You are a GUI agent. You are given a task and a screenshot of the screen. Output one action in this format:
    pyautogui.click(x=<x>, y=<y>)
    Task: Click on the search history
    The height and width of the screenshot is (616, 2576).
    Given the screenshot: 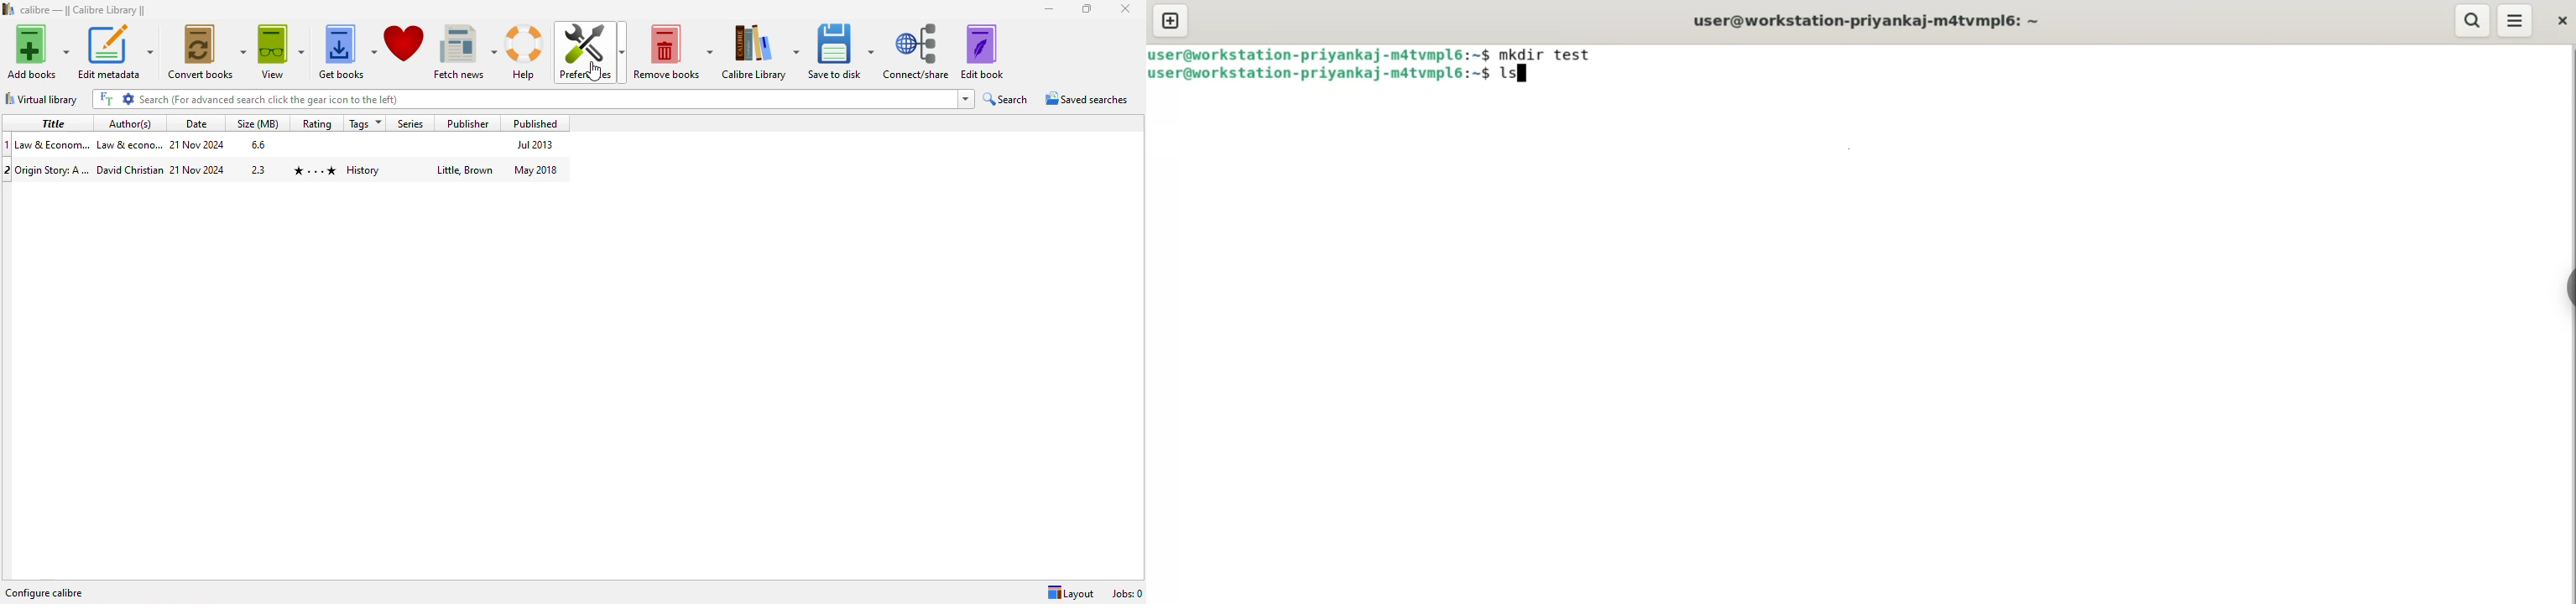 What is the action you would take?
    pyautogui.click(x=965, y=98)
    